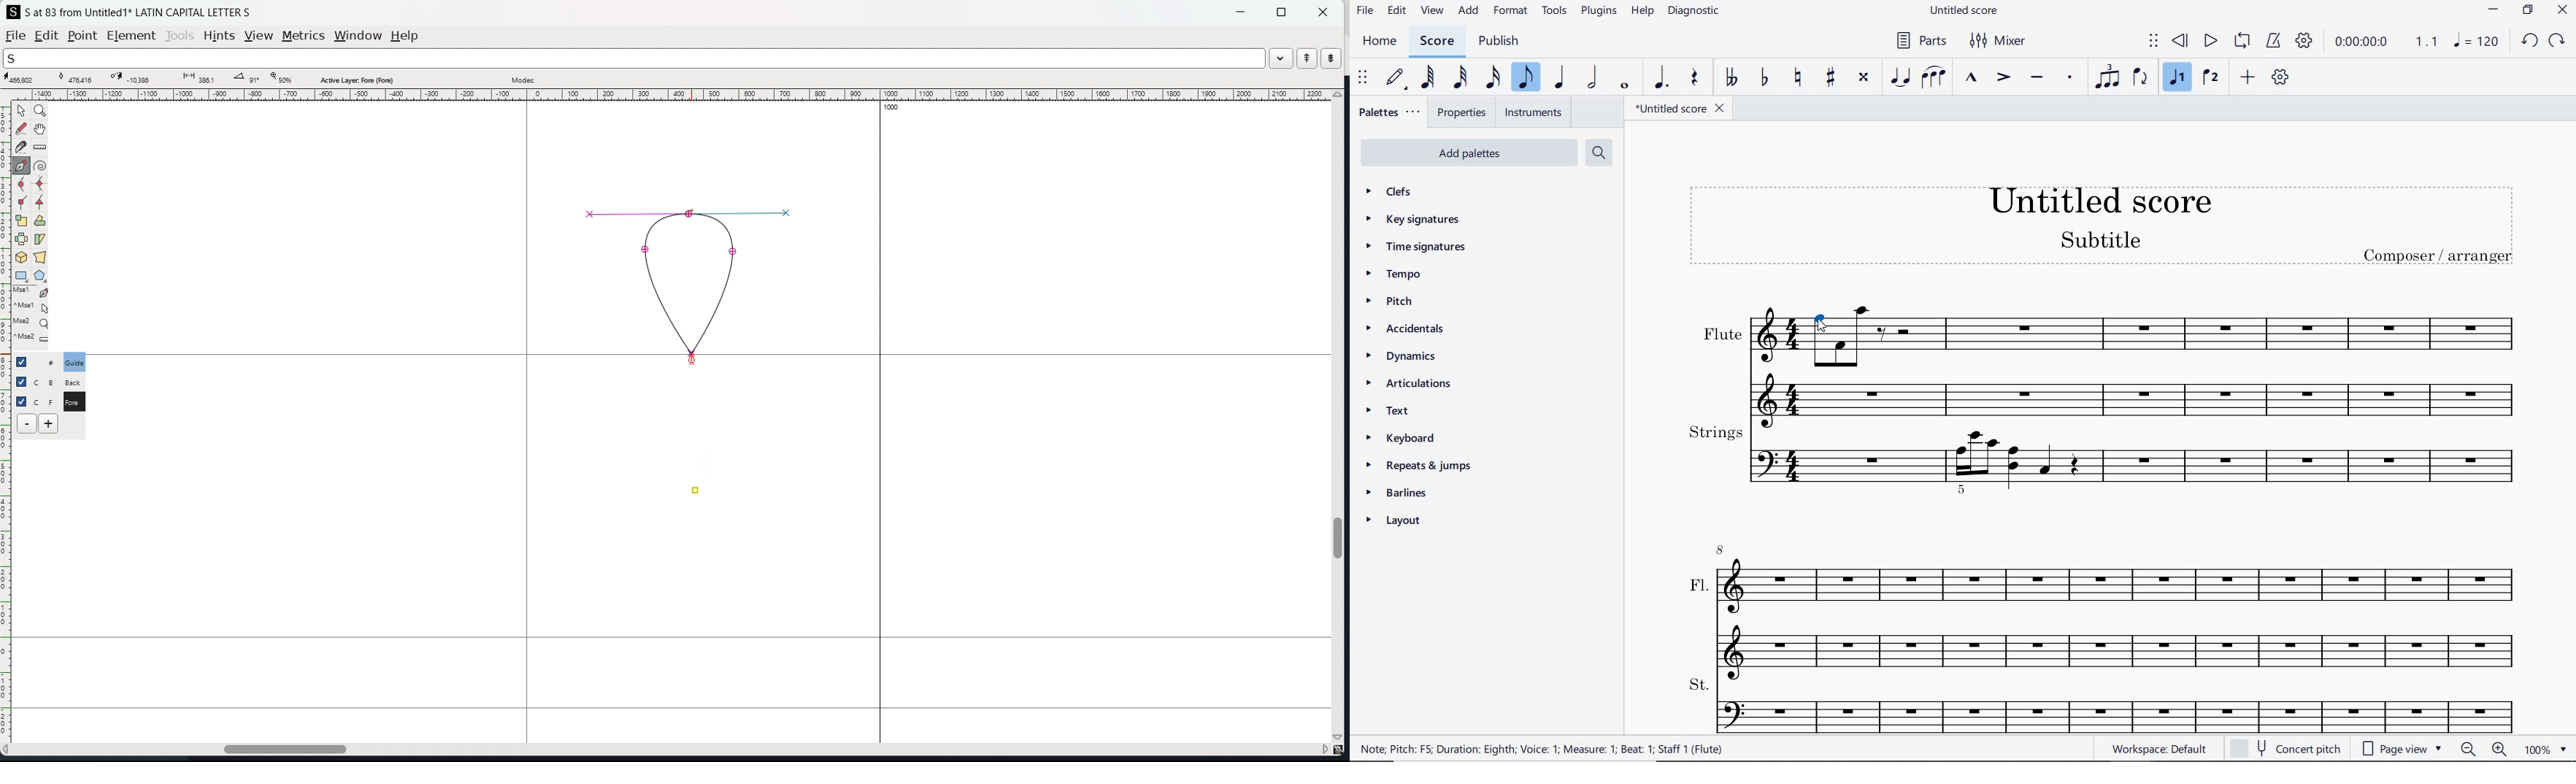 The width and height of the screenshot is (2576, 784). I want to click on delete layer, so click(27, 424).